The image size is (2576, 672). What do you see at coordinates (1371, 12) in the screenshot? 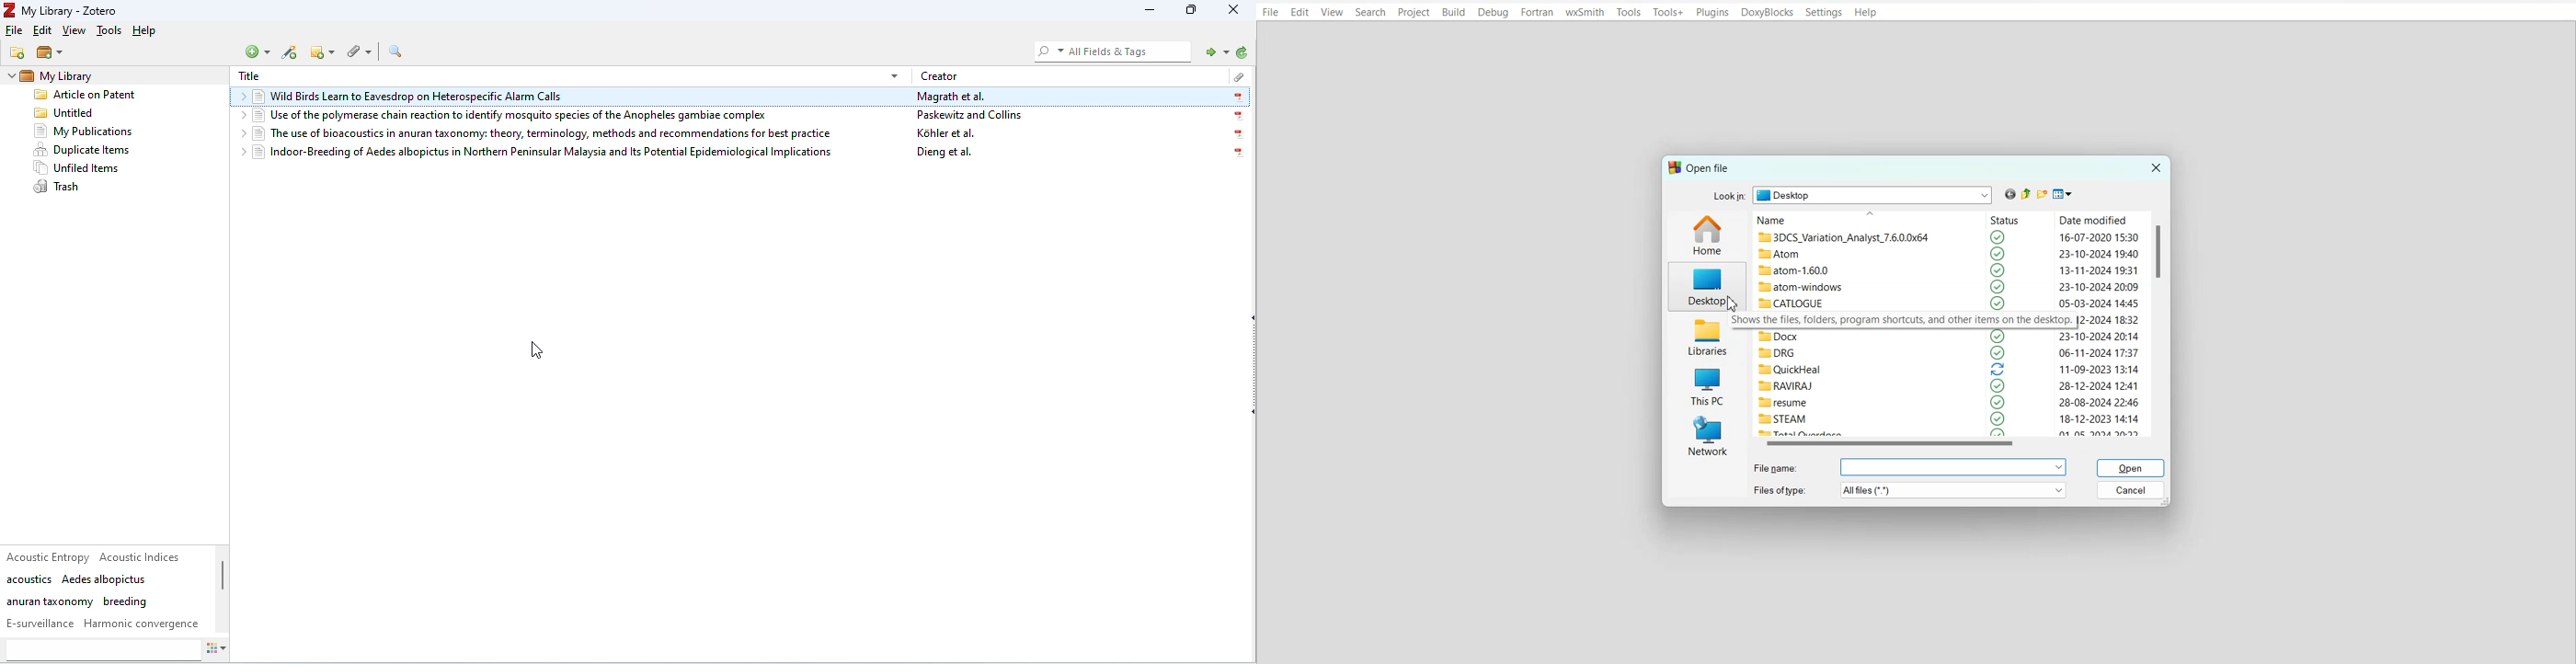
I see `Search` at bounding box center [1371, 12].